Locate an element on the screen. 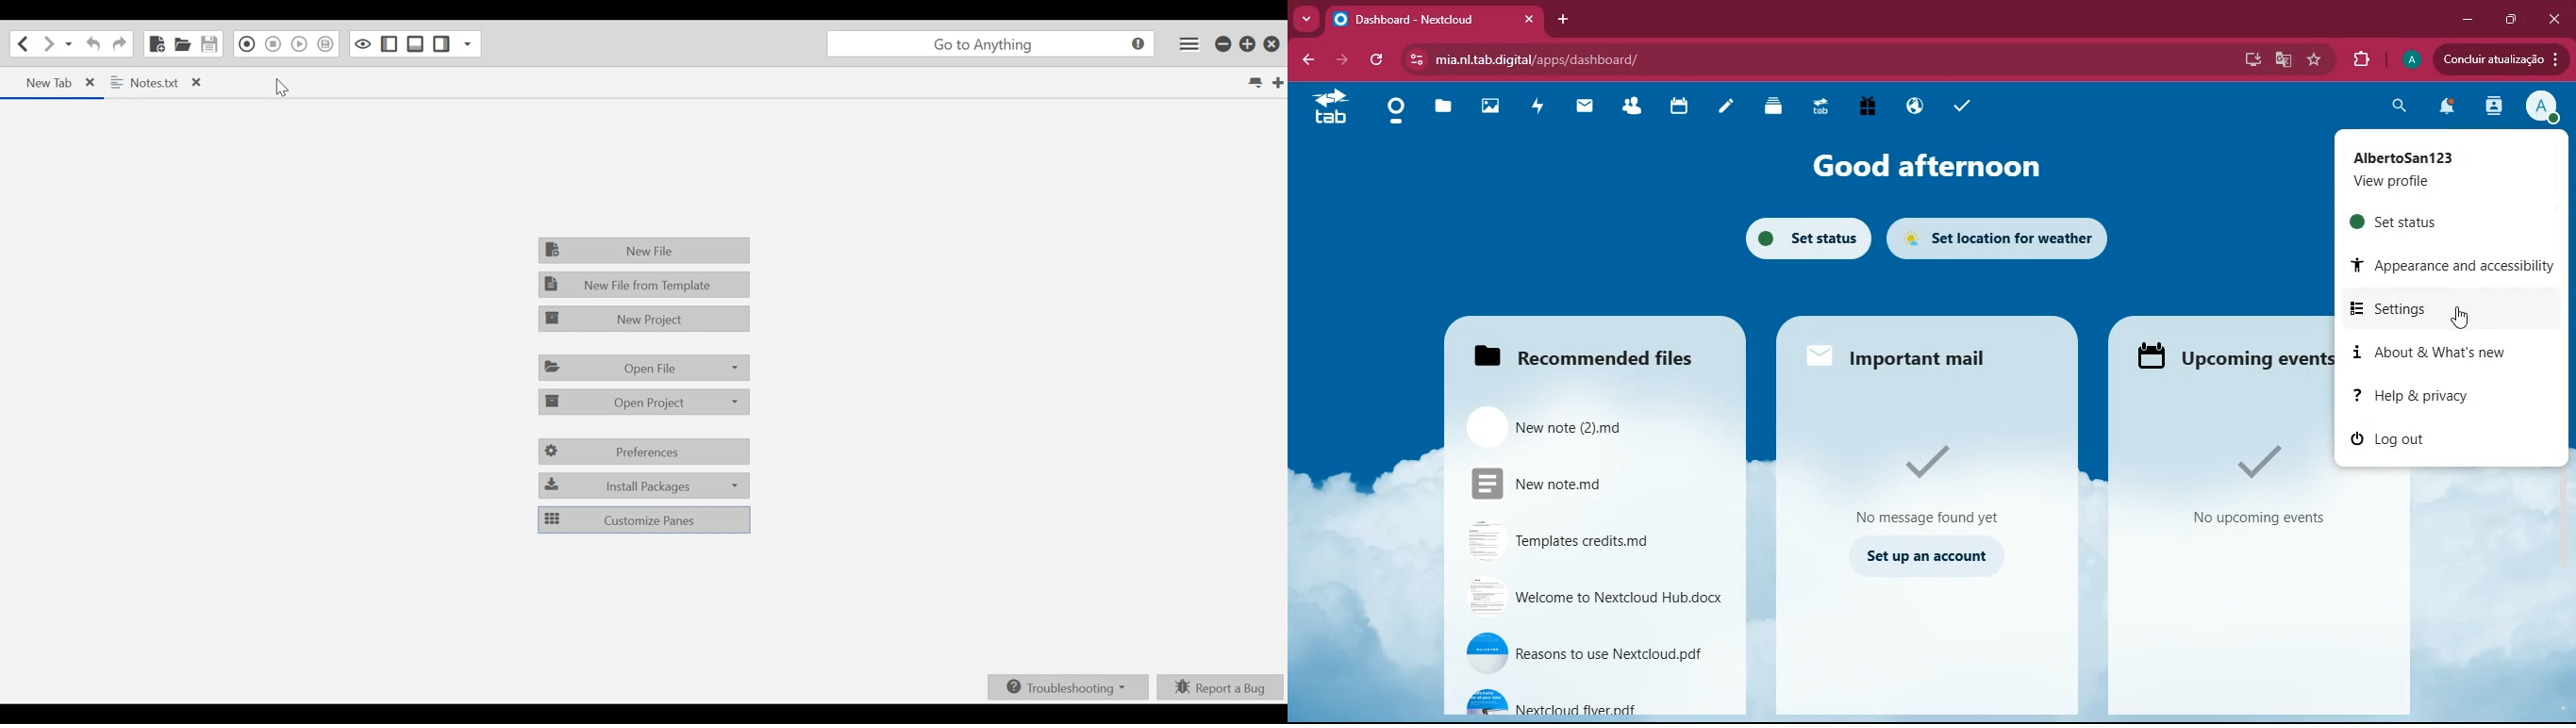 The image size is (2576, 728). restore is located at coordinates (1249, 43).